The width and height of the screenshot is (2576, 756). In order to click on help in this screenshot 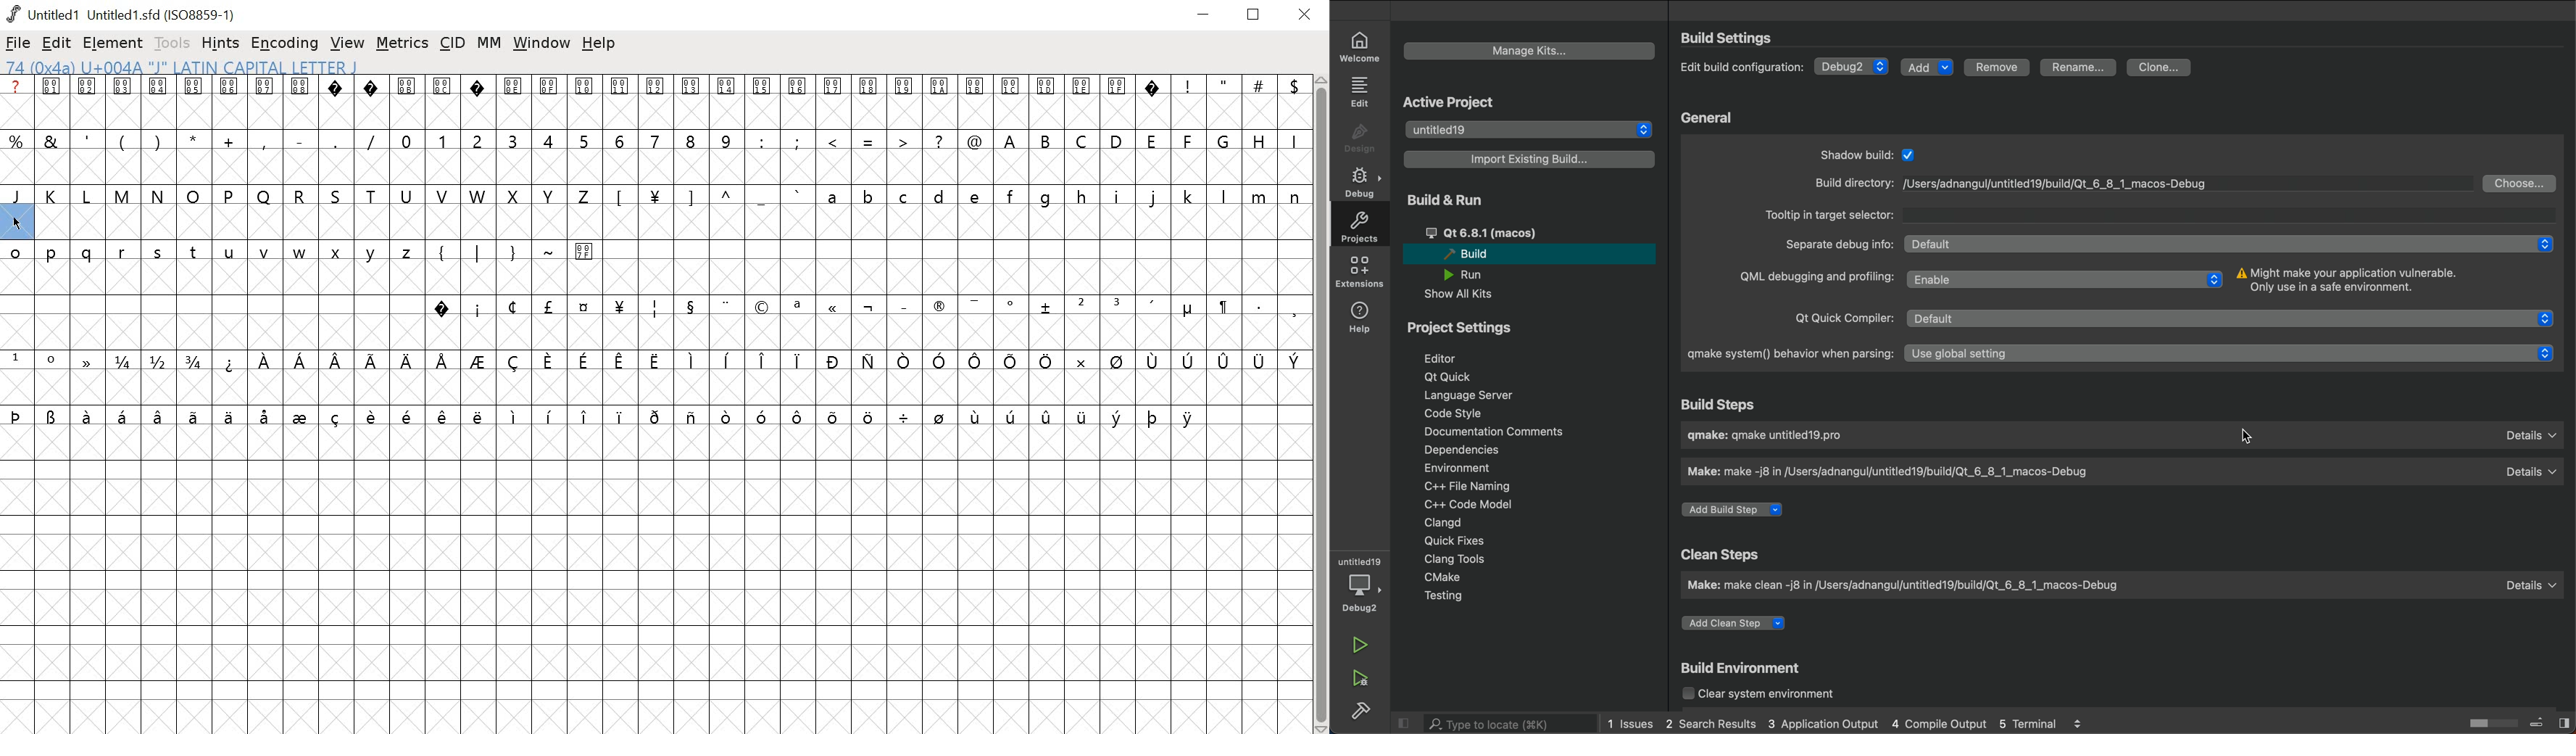, I will do `click(1361, 315)`.